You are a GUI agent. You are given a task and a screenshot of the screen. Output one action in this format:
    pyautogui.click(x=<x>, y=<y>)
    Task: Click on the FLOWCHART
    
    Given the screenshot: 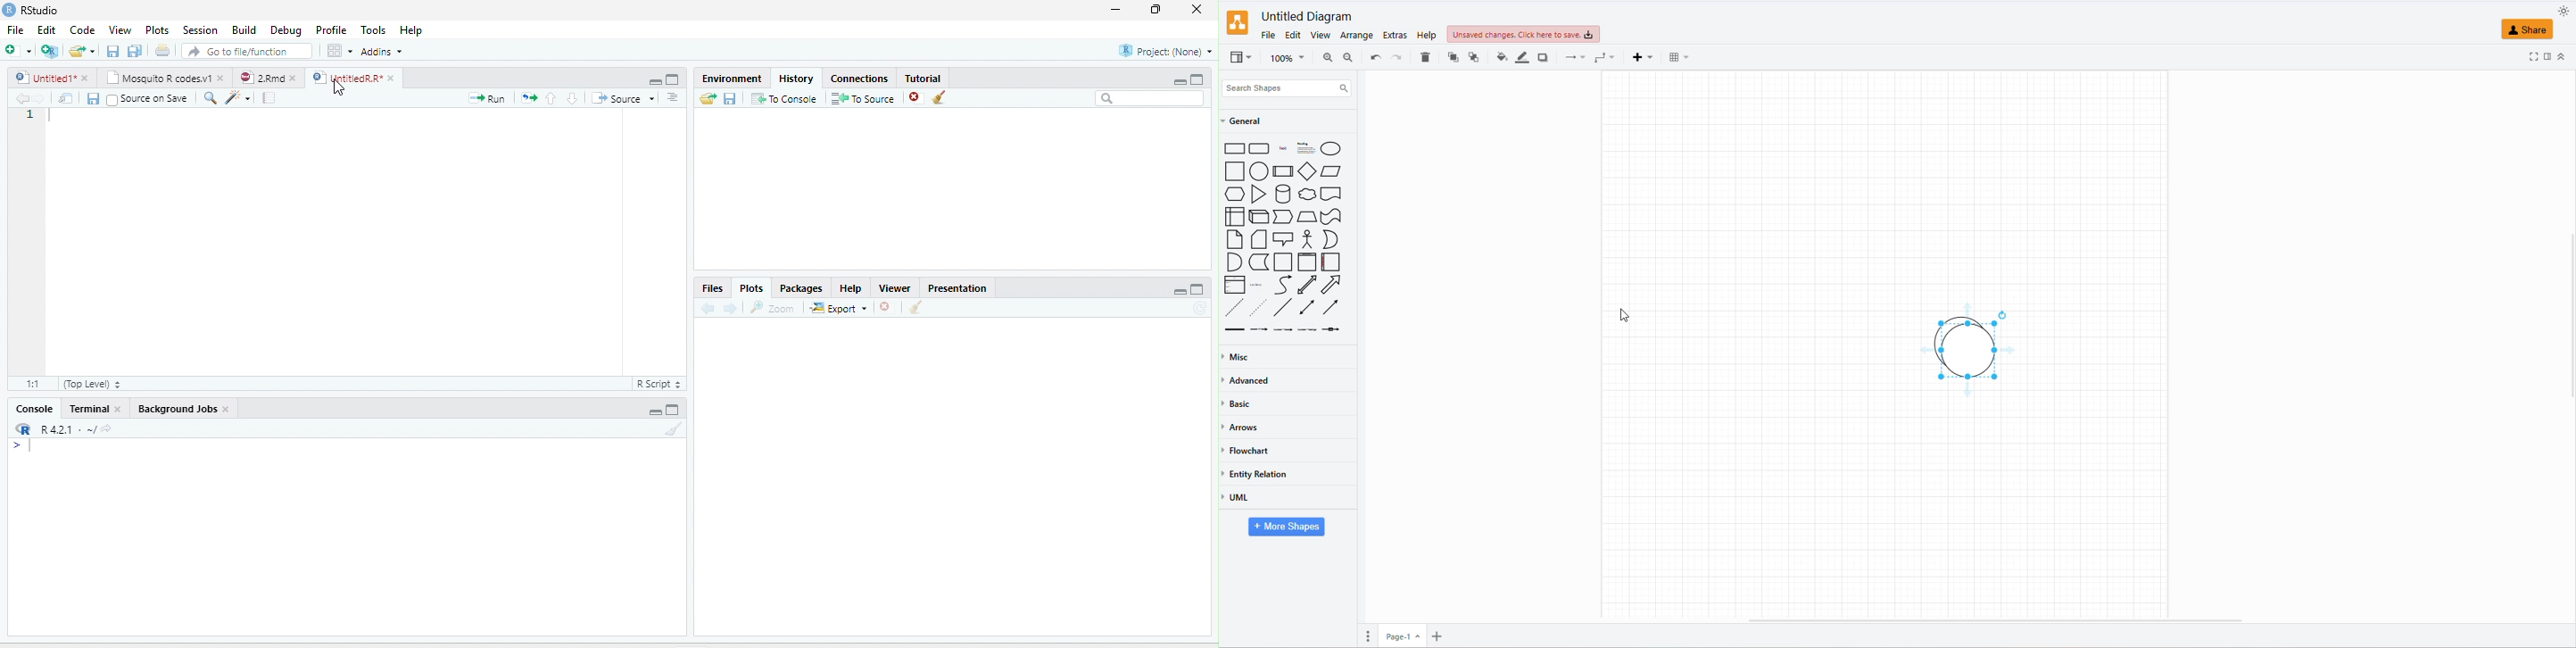 What is the action you would take?
    pyautogui.click(x=1248, y=449)
    